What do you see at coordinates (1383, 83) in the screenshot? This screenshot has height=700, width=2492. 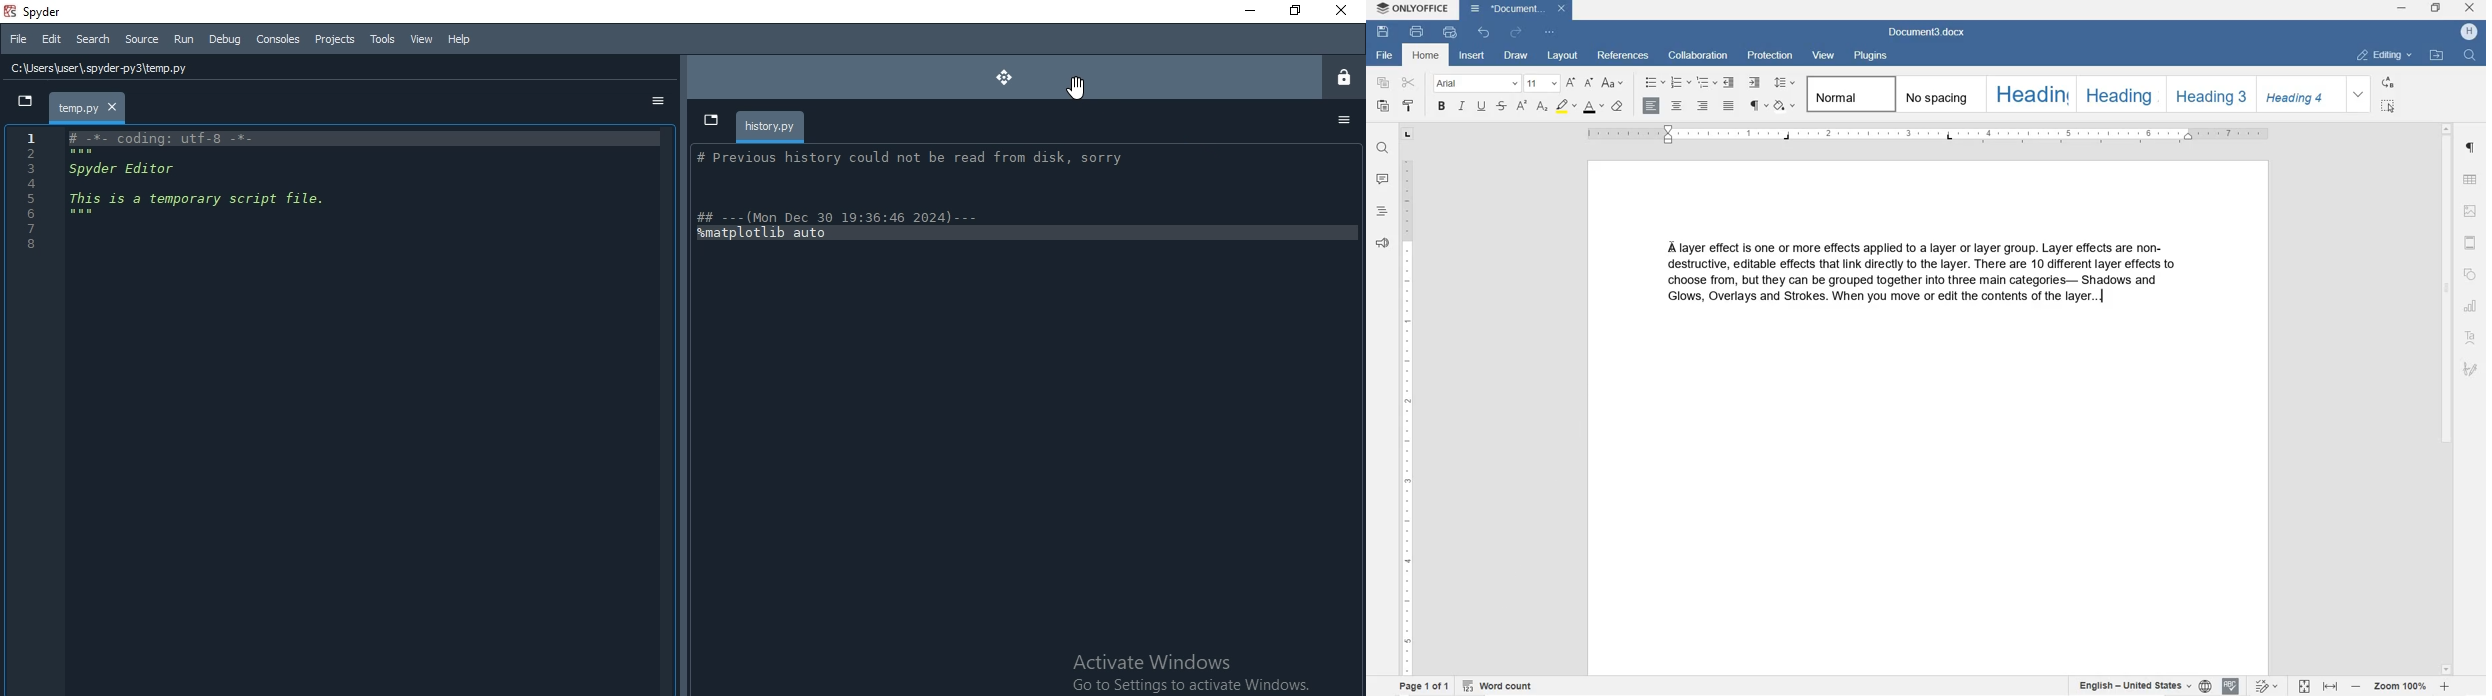 I see `COPY` at bounding box center [1383, 83].